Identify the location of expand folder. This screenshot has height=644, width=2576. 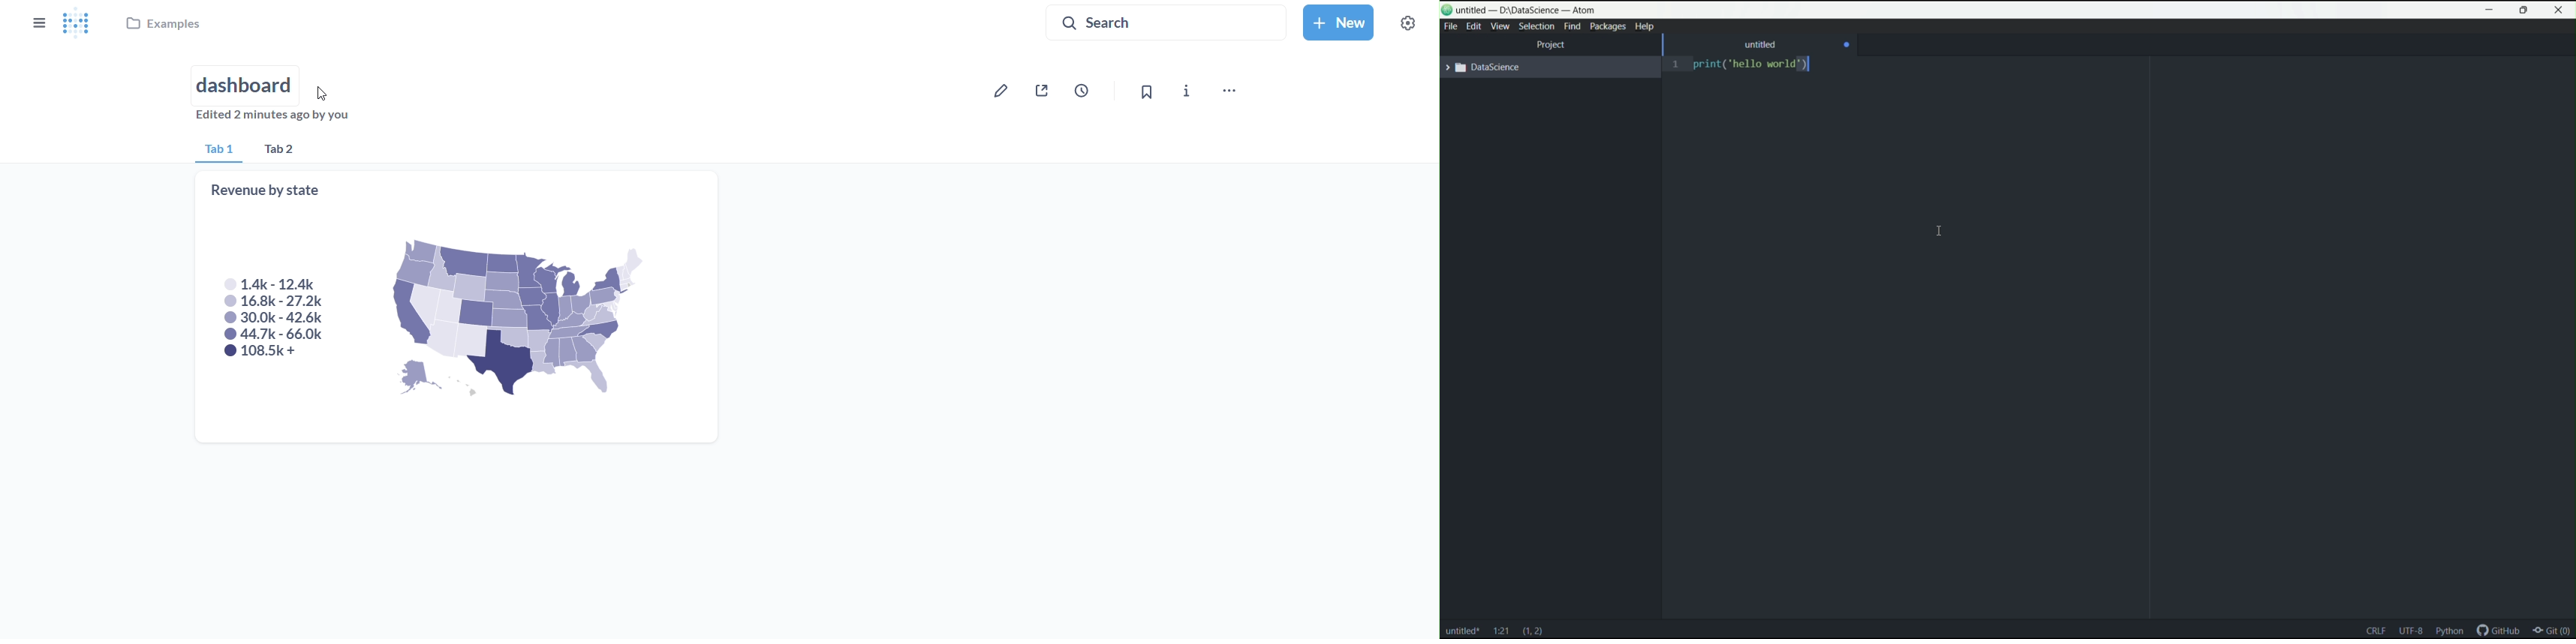
(1481, 67).